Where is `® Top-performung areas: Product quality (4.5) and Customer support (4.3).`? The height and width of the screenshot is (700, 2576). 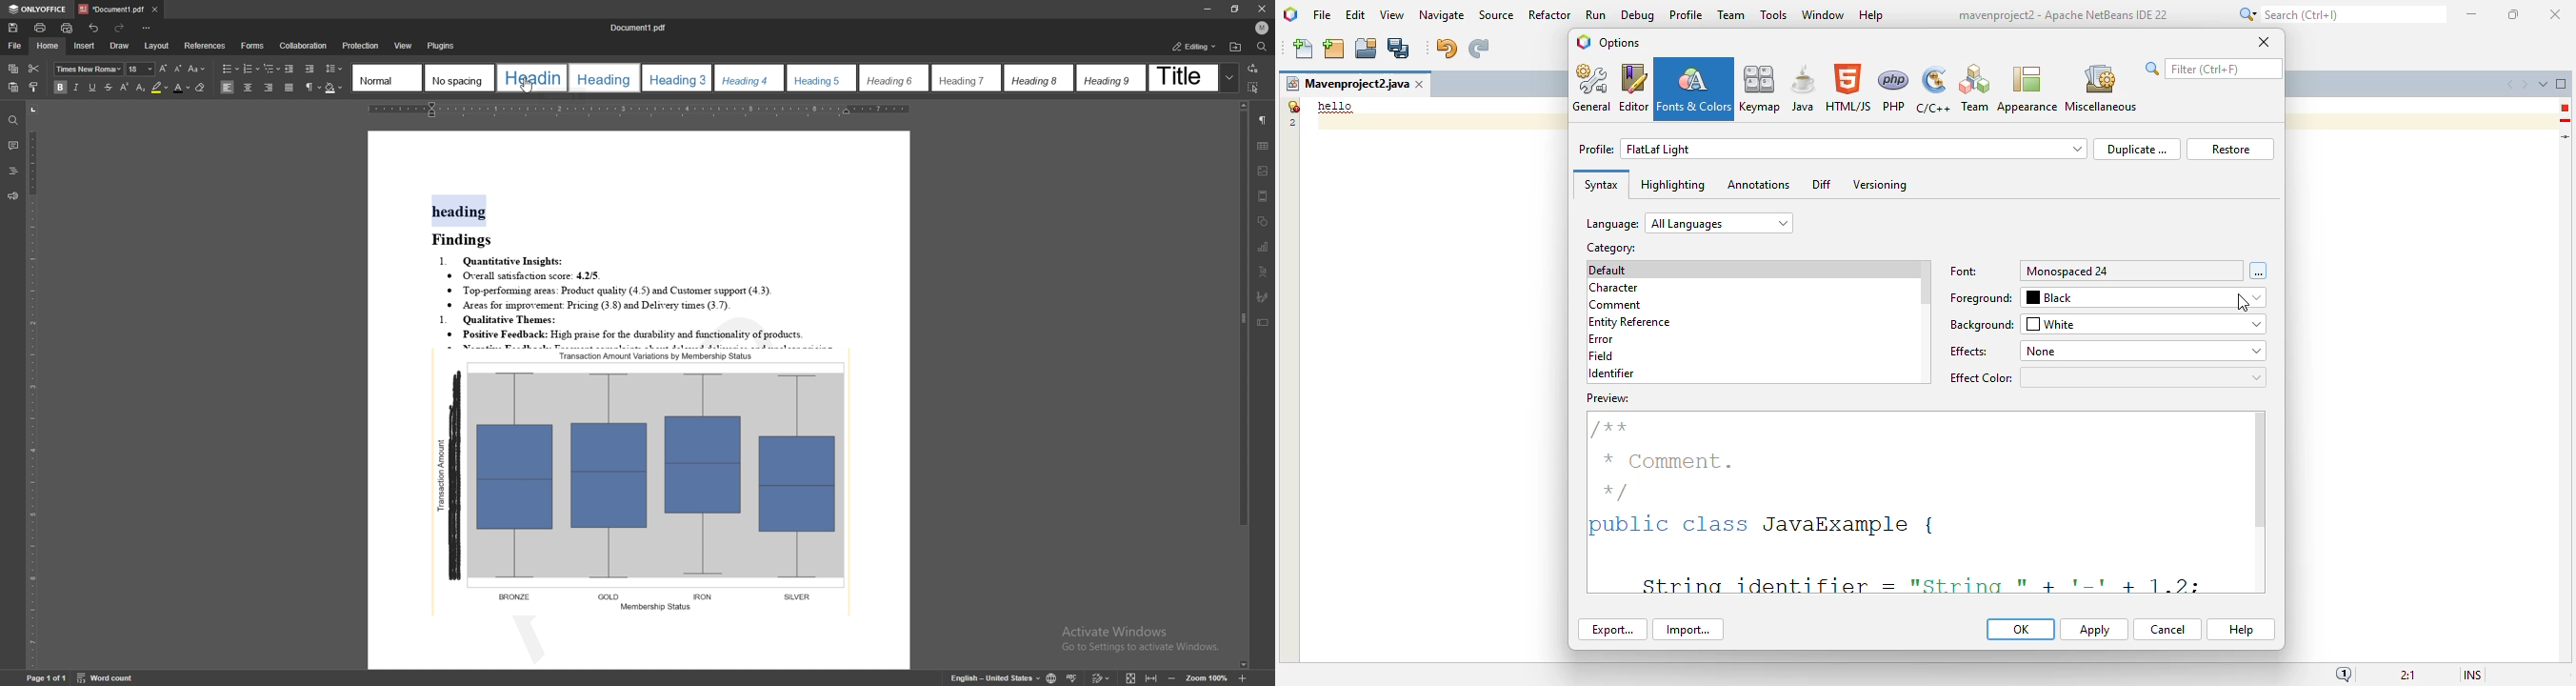
® Top-performung areas: Product quality (4.5) and Customer support (4.3). is located at coordinates (615, 291).